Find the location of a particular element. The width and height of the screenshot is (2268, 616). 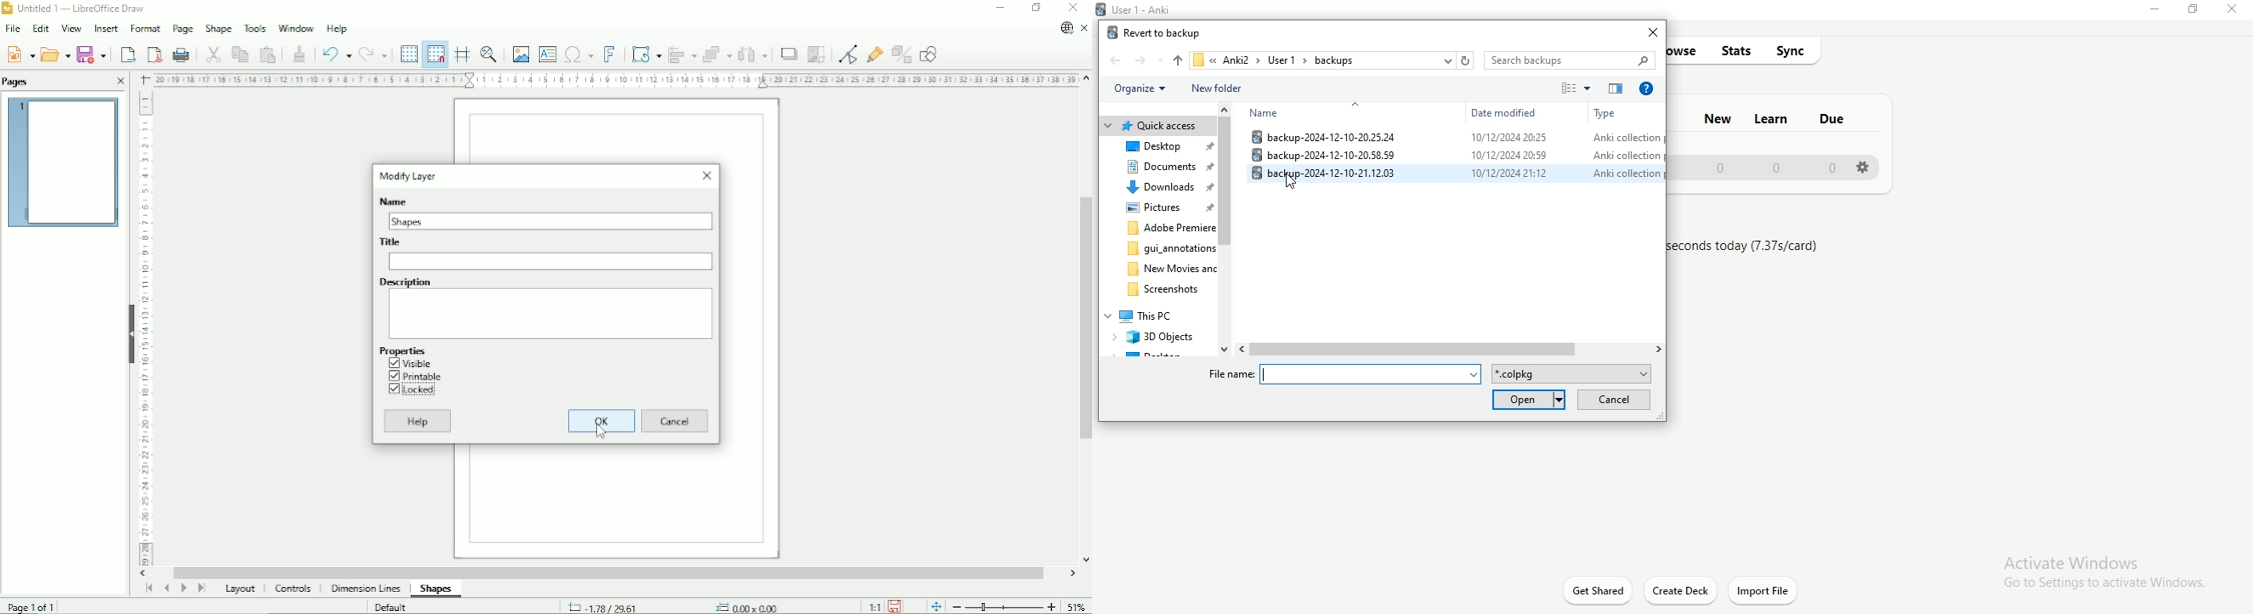

Vertical scrollbar is located at coordinates (1085, 318).